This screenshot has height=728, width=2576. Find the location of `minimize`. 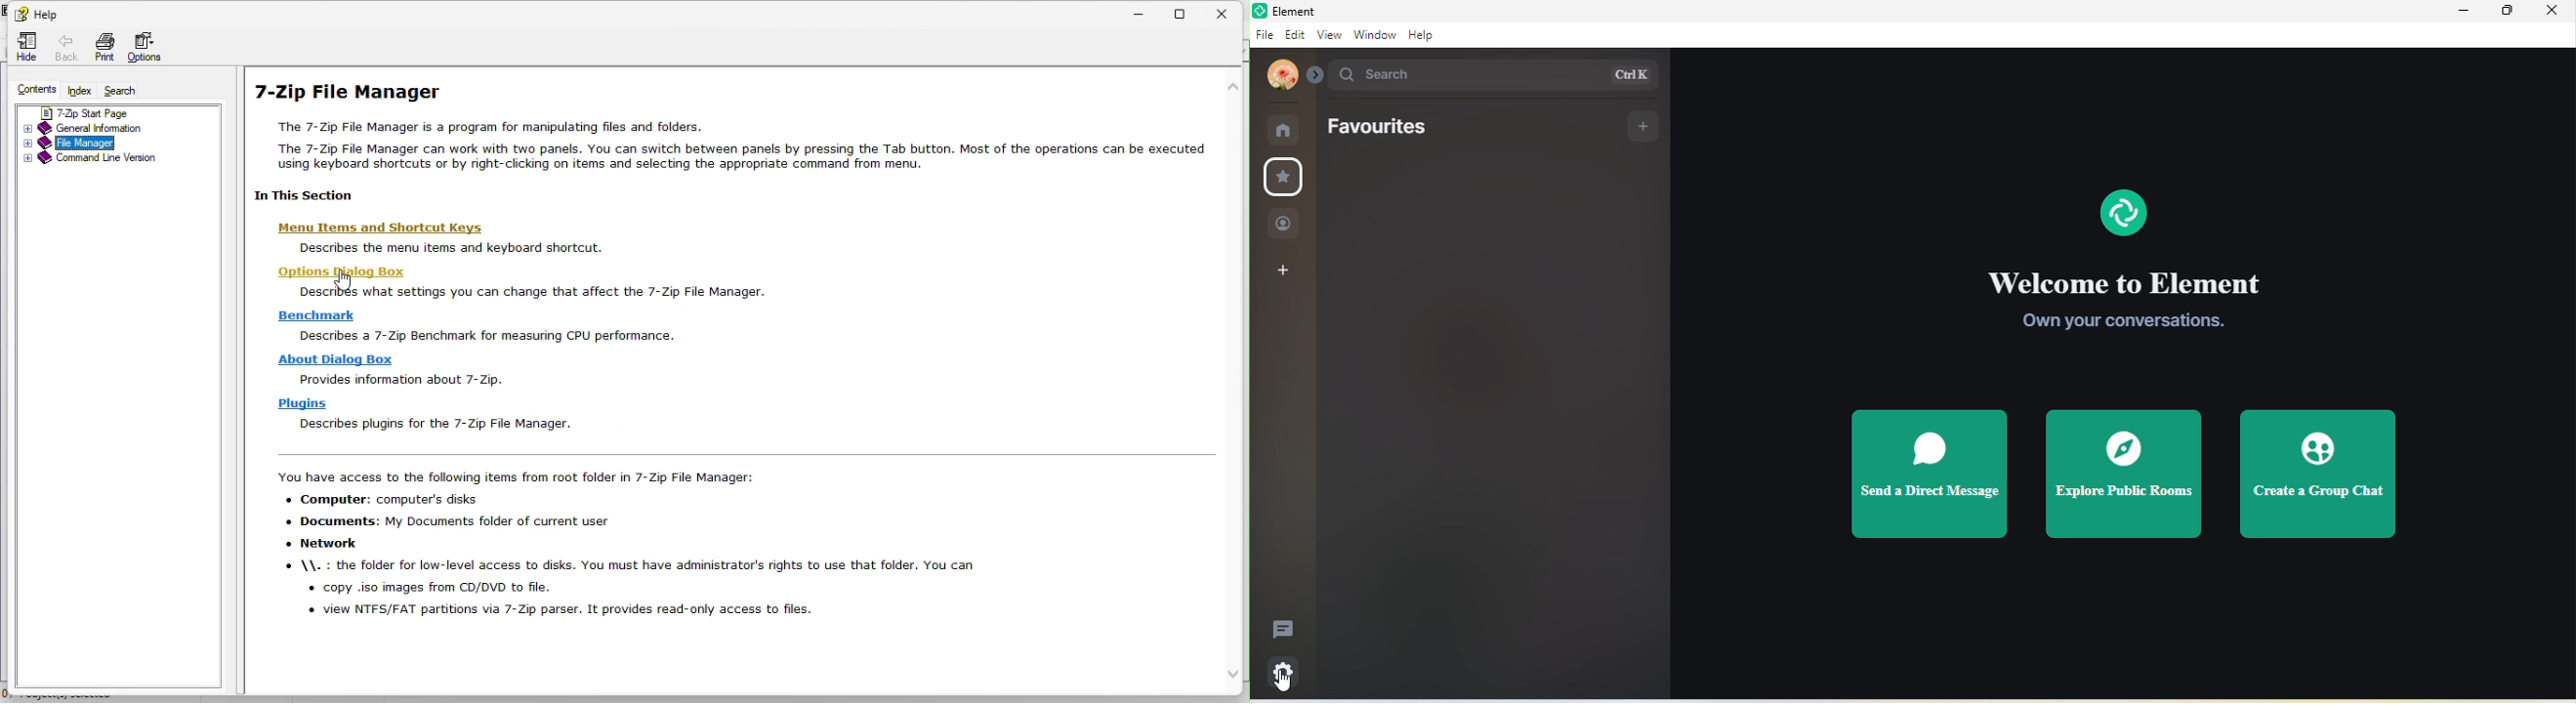

minimize is located at coordinates (2464, 12).